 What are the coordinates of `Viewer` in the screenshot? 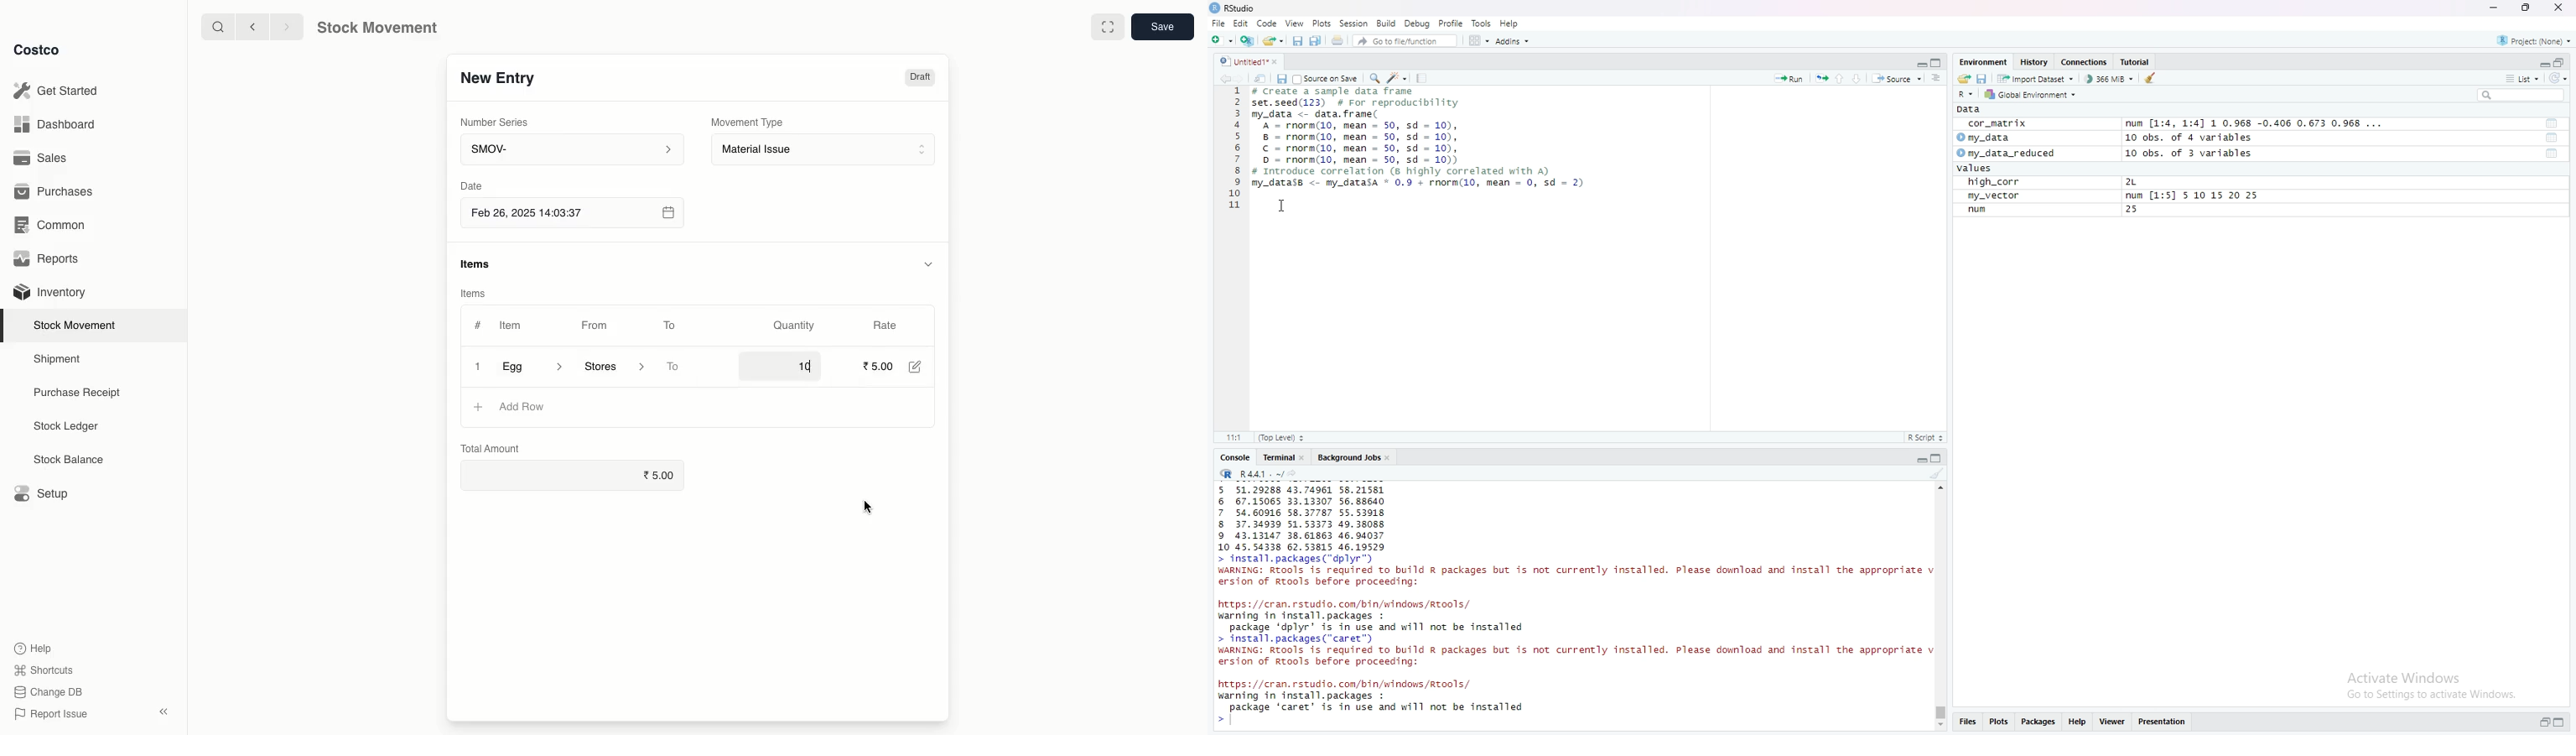 It's located at (2114, 721).